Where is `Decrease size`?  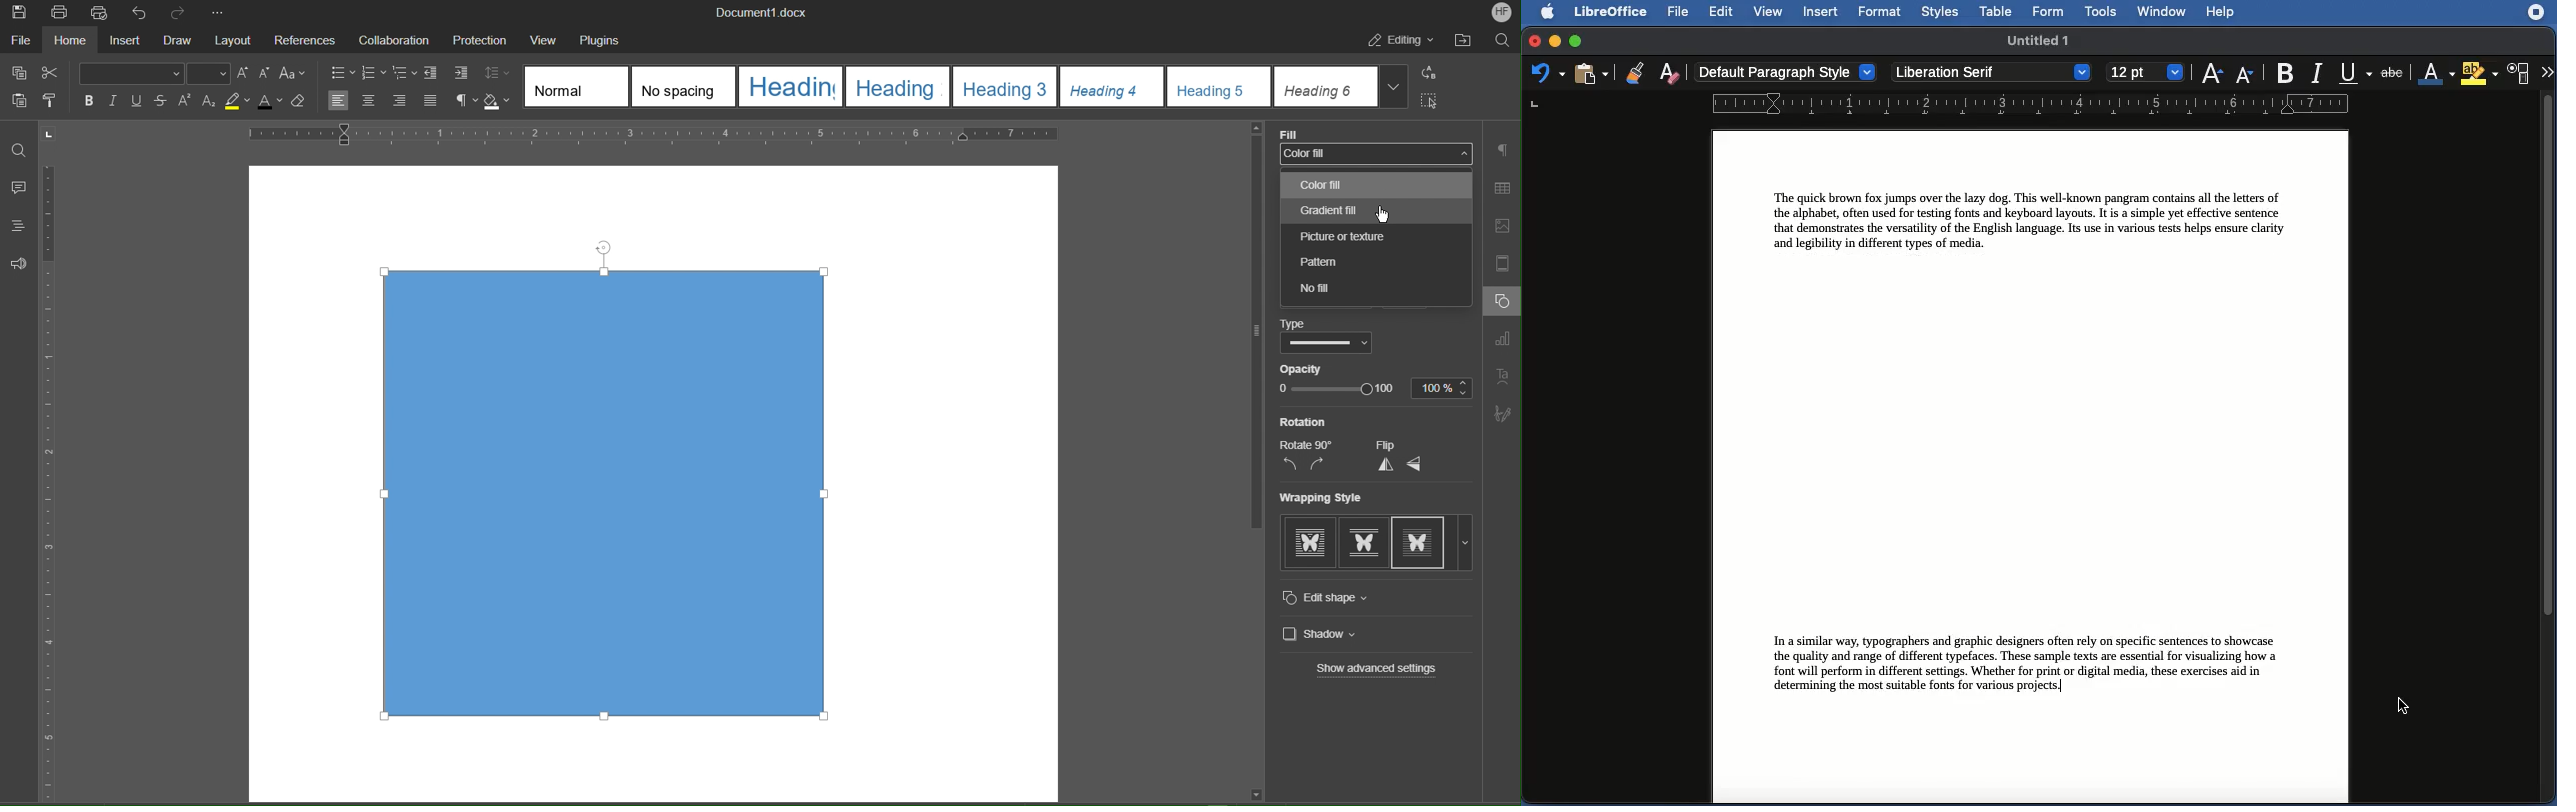
Decrease size is located at coordinates (266, 74).